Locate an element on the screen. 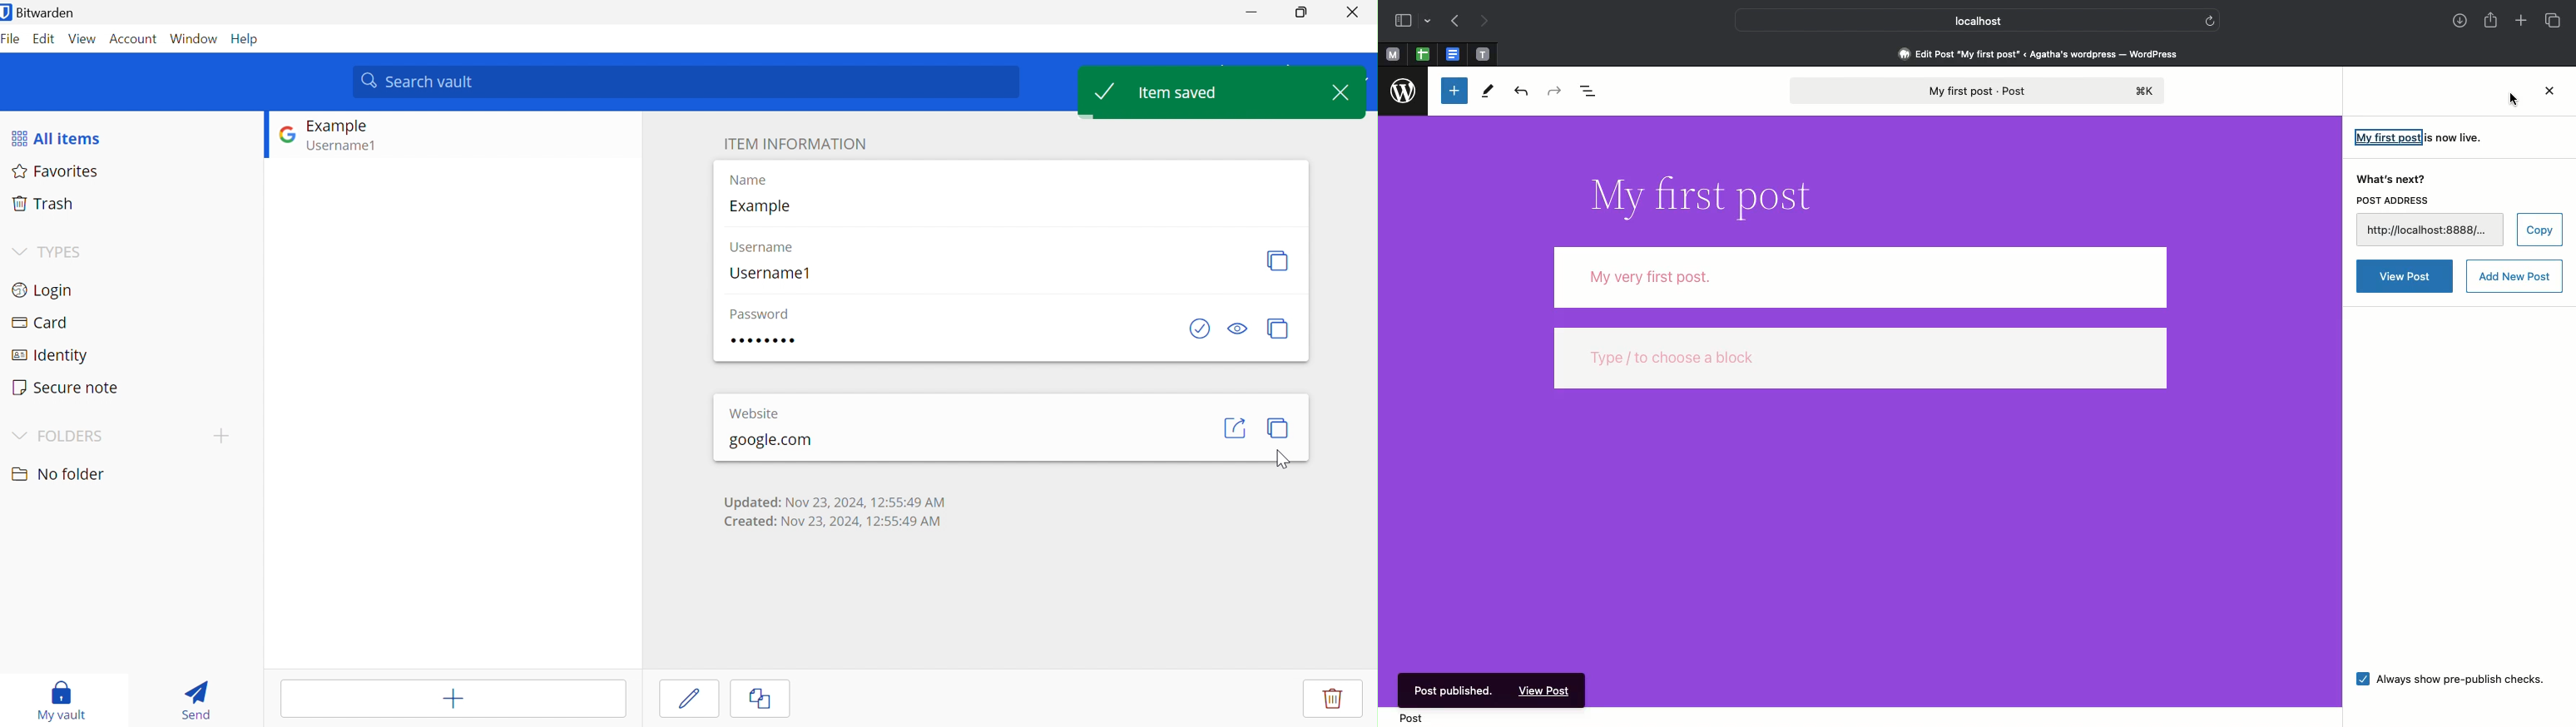 The width and height of the screenshot is (2576, 728). is now live. is located at coordinates (2456, 137).